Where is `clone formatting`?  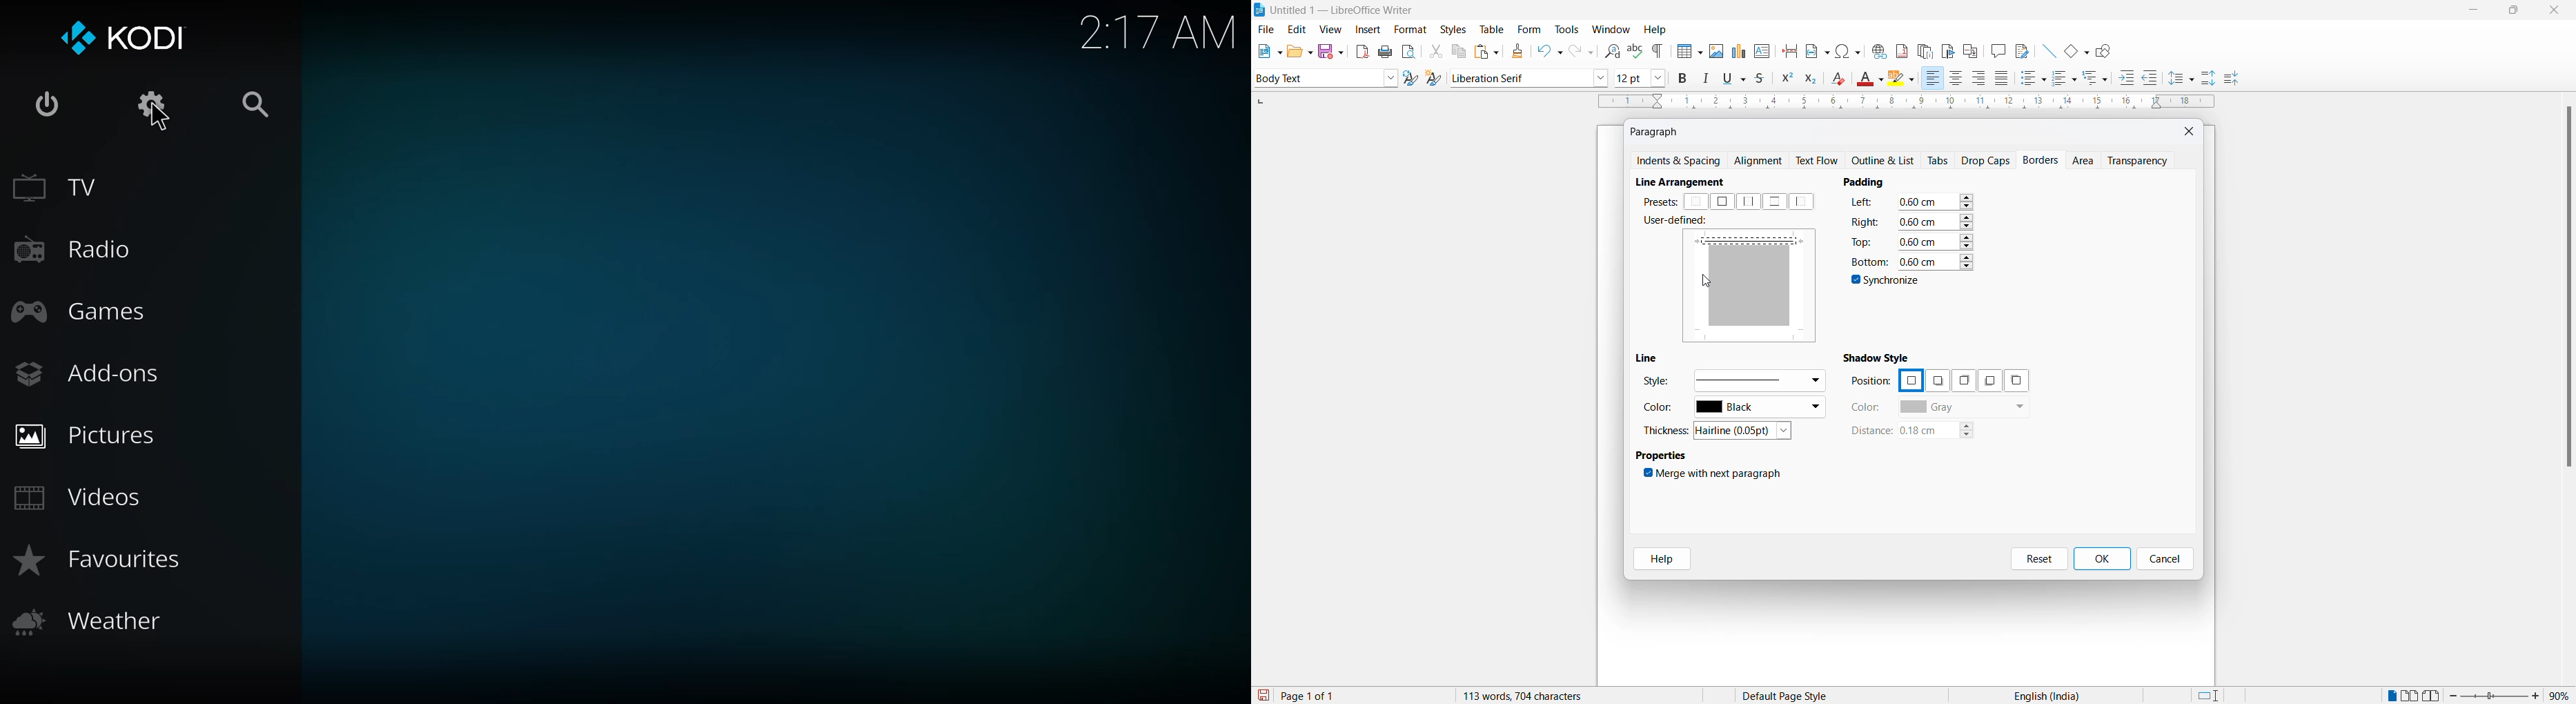 clone formatting is located at coordinates (1515, 51).